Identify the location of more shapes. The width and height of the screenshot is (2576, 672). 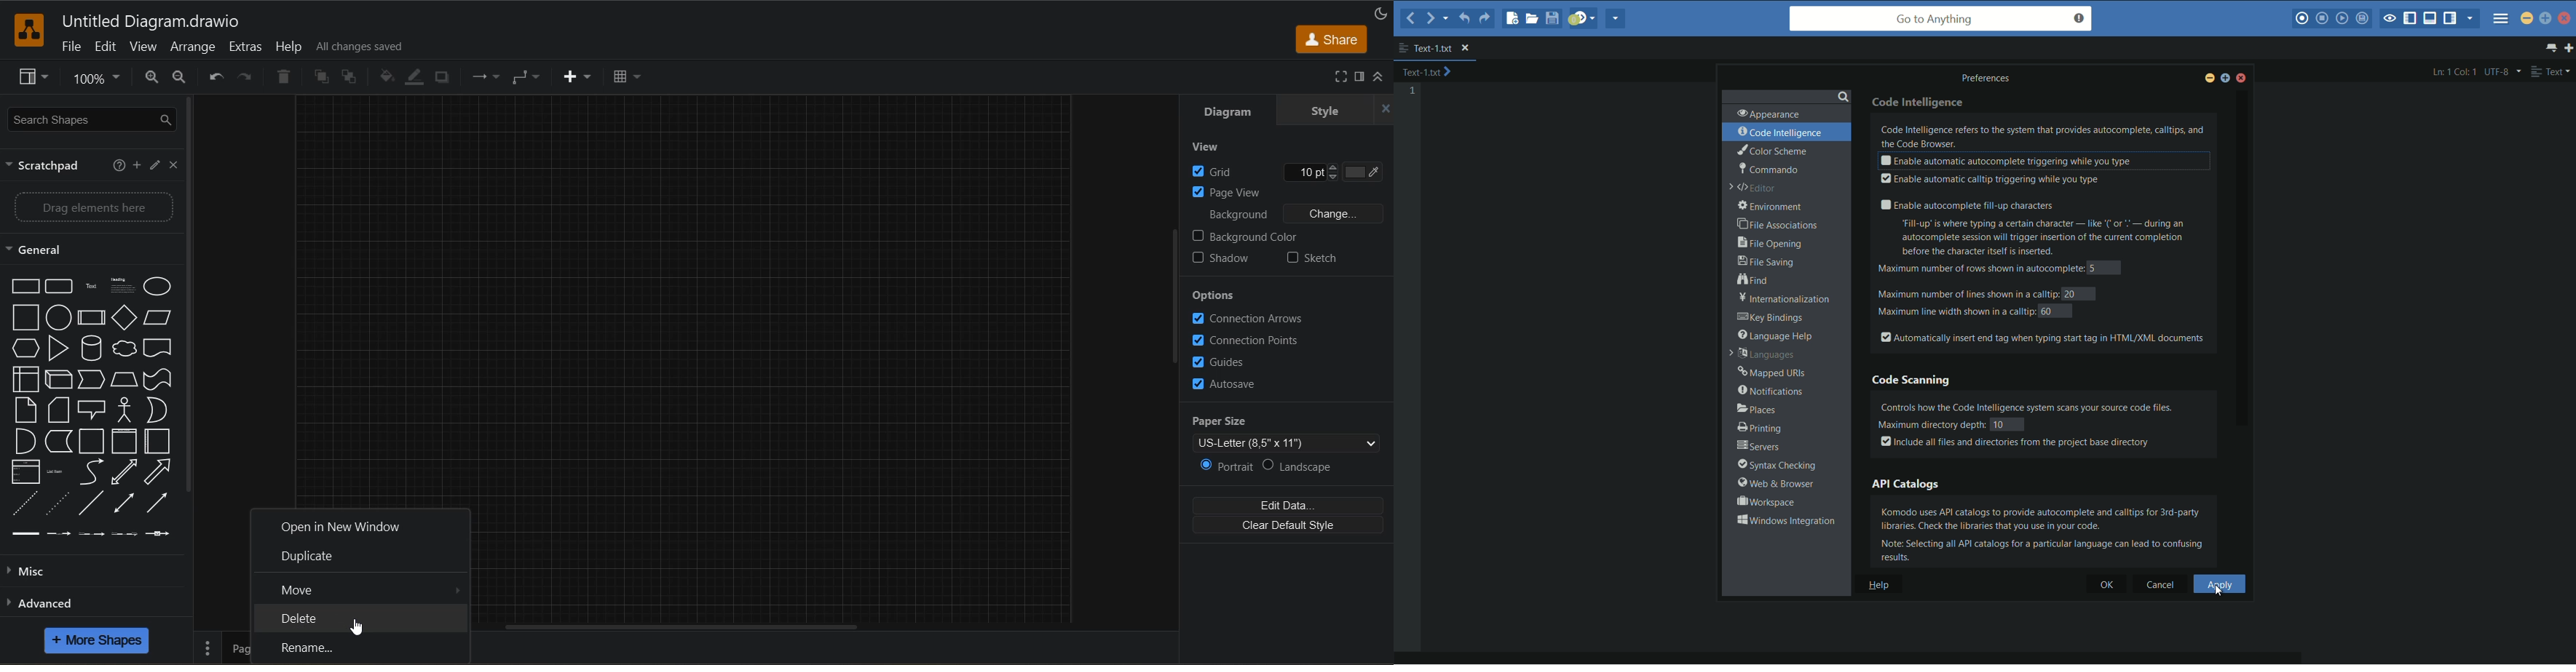
(98, 640).